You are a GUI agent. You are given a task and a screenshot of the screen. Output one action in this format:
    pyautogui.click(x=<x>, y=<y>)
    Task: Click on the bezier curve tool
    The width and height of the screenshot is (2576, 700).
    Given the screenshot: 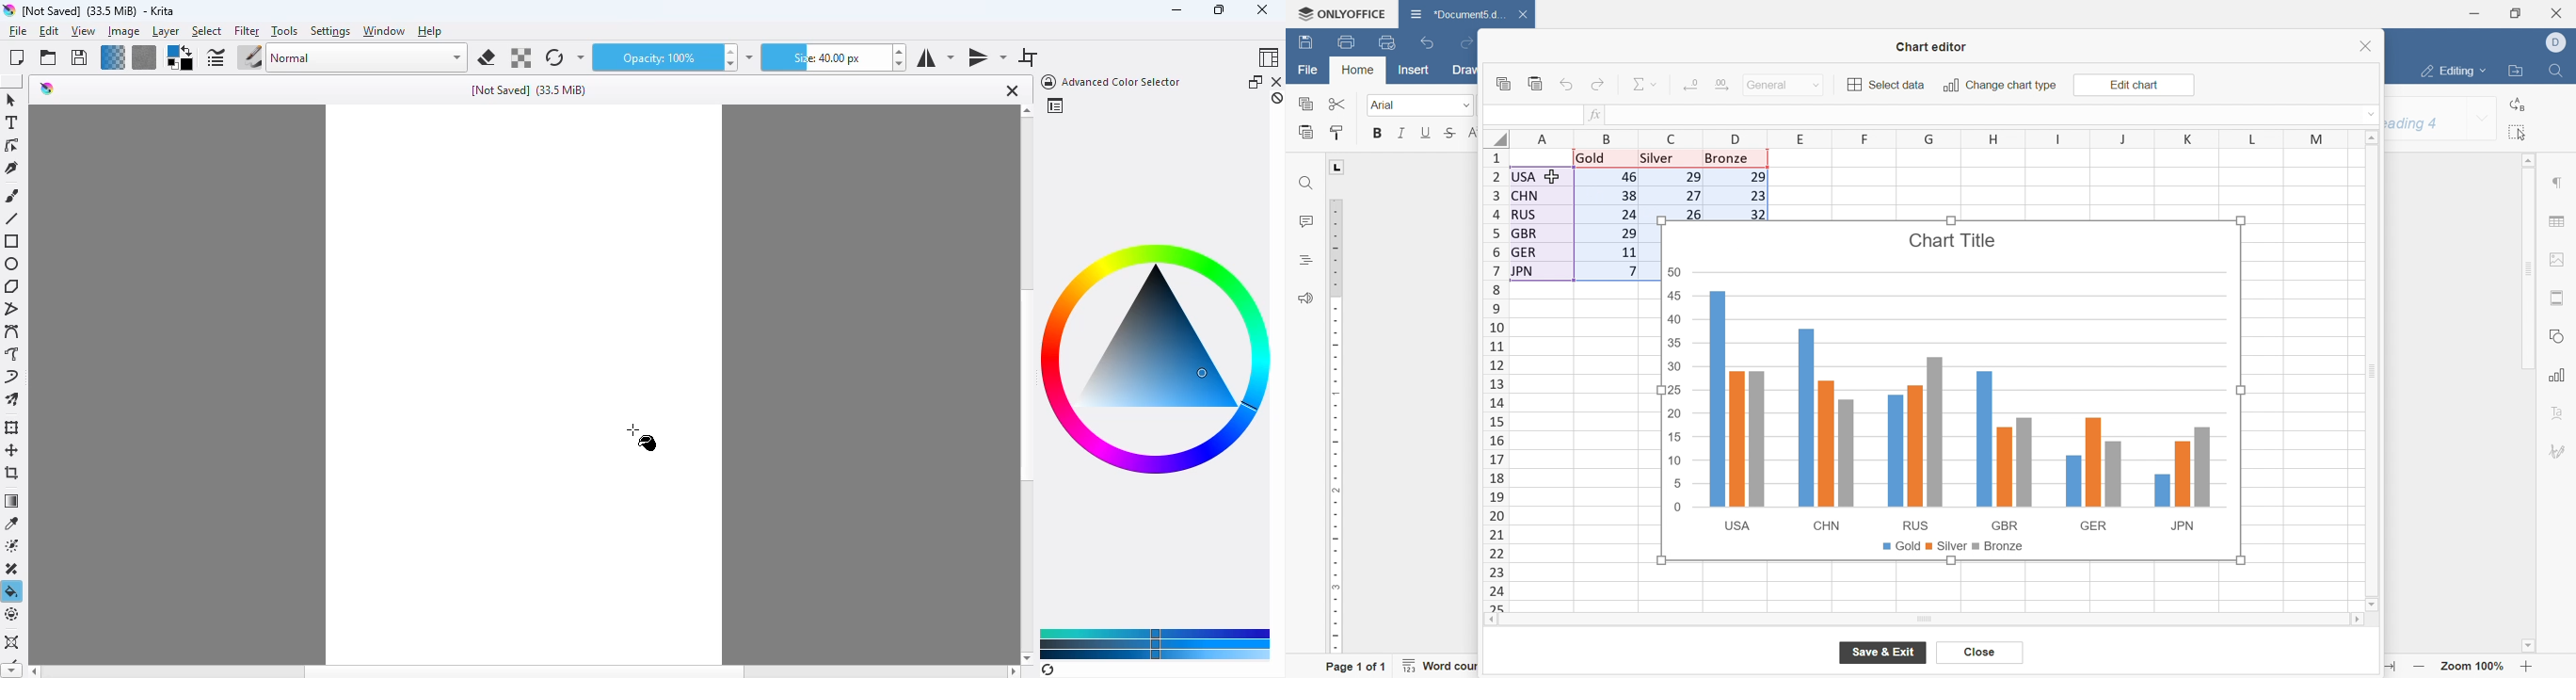 What is the action you would take?
    pyautogui.click(x=13, y=331)
    